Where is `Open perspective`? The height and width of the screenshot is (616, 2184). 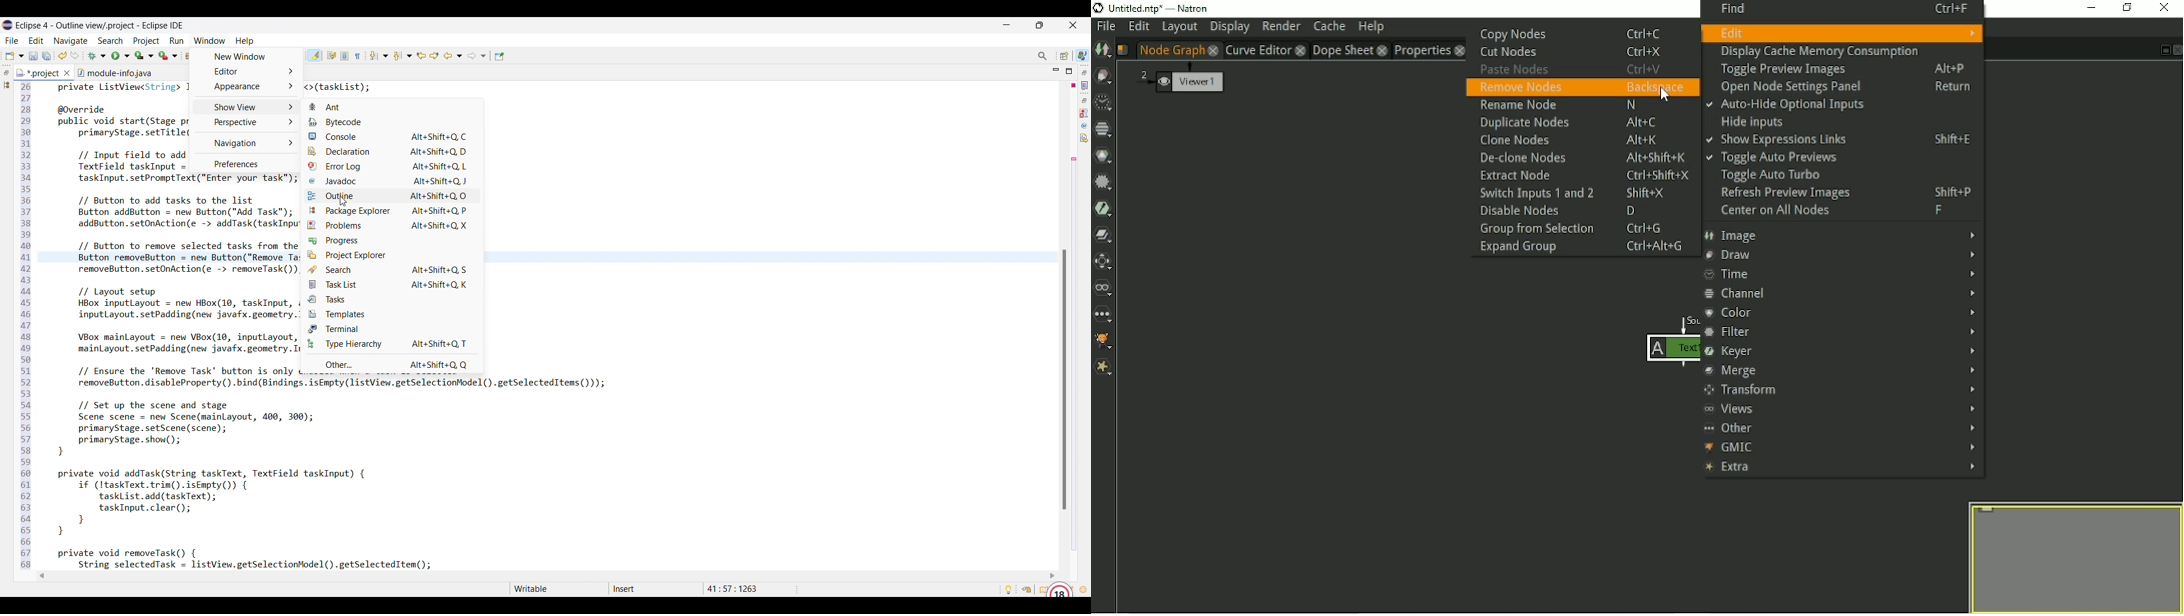 Open perspective is located at coordinates (1065, 56).